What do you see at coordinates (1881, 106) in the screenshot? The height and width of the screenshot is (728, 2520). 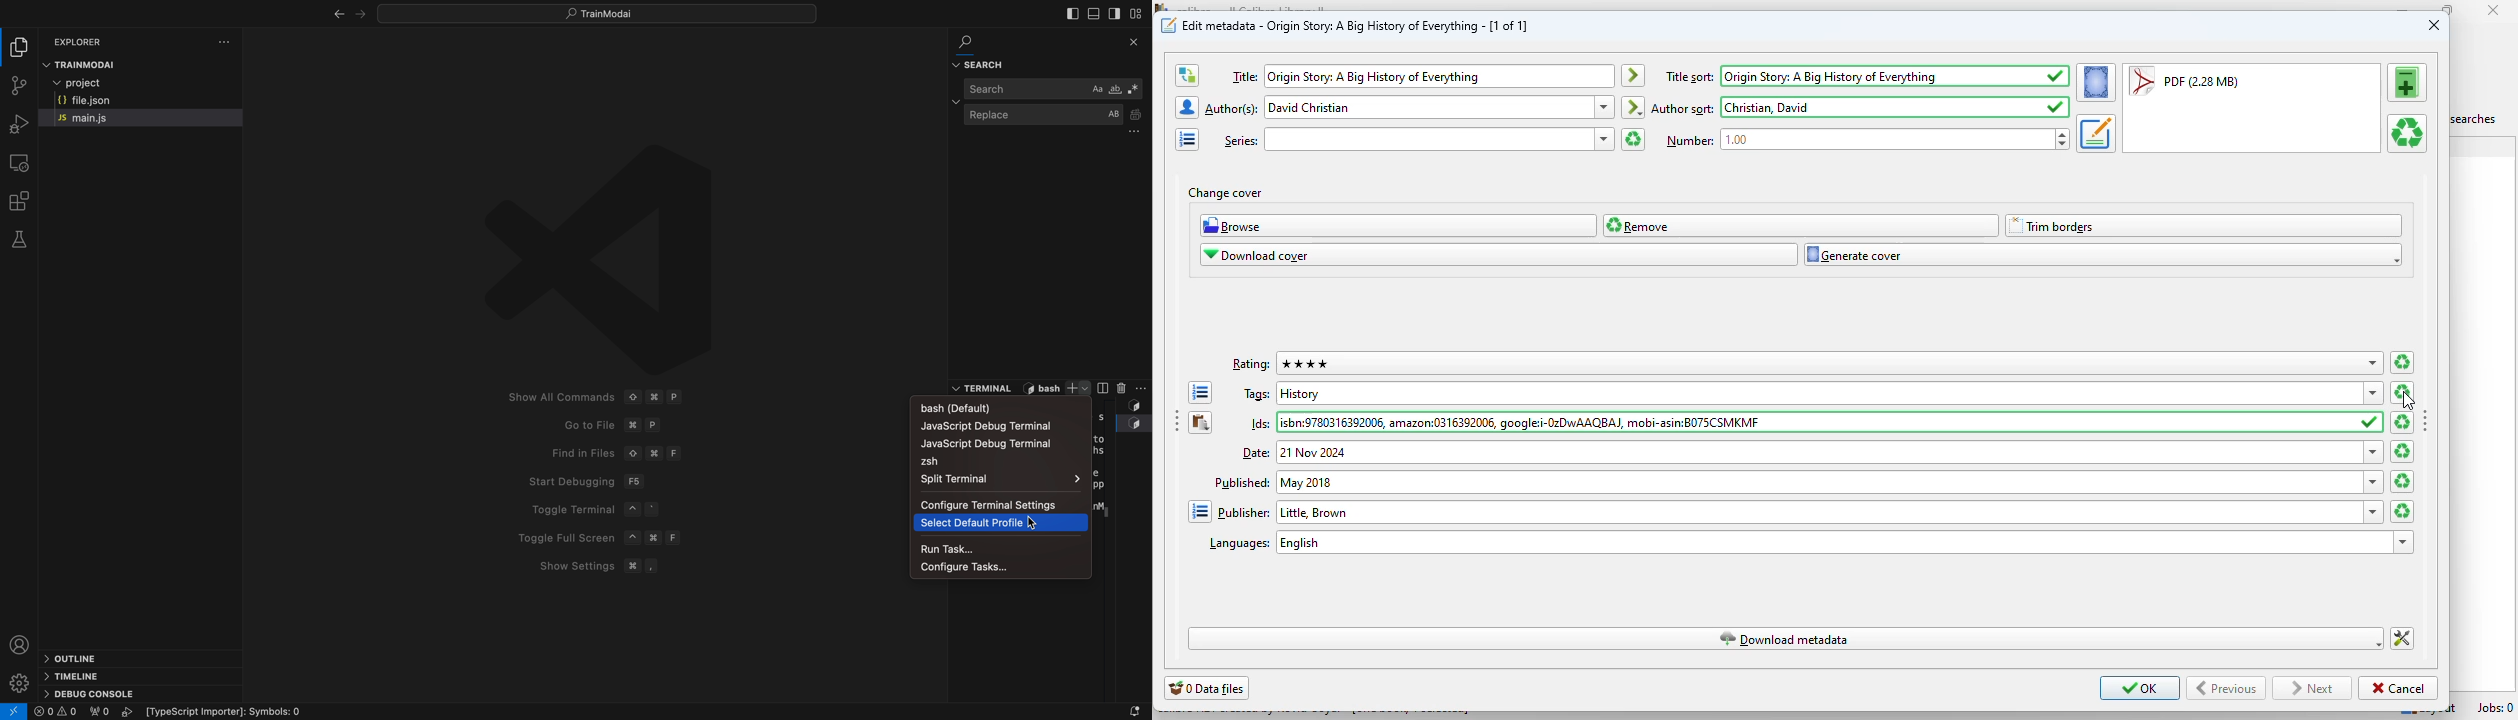 I see `author sort: David christian` at bounding box center [1881, 106].